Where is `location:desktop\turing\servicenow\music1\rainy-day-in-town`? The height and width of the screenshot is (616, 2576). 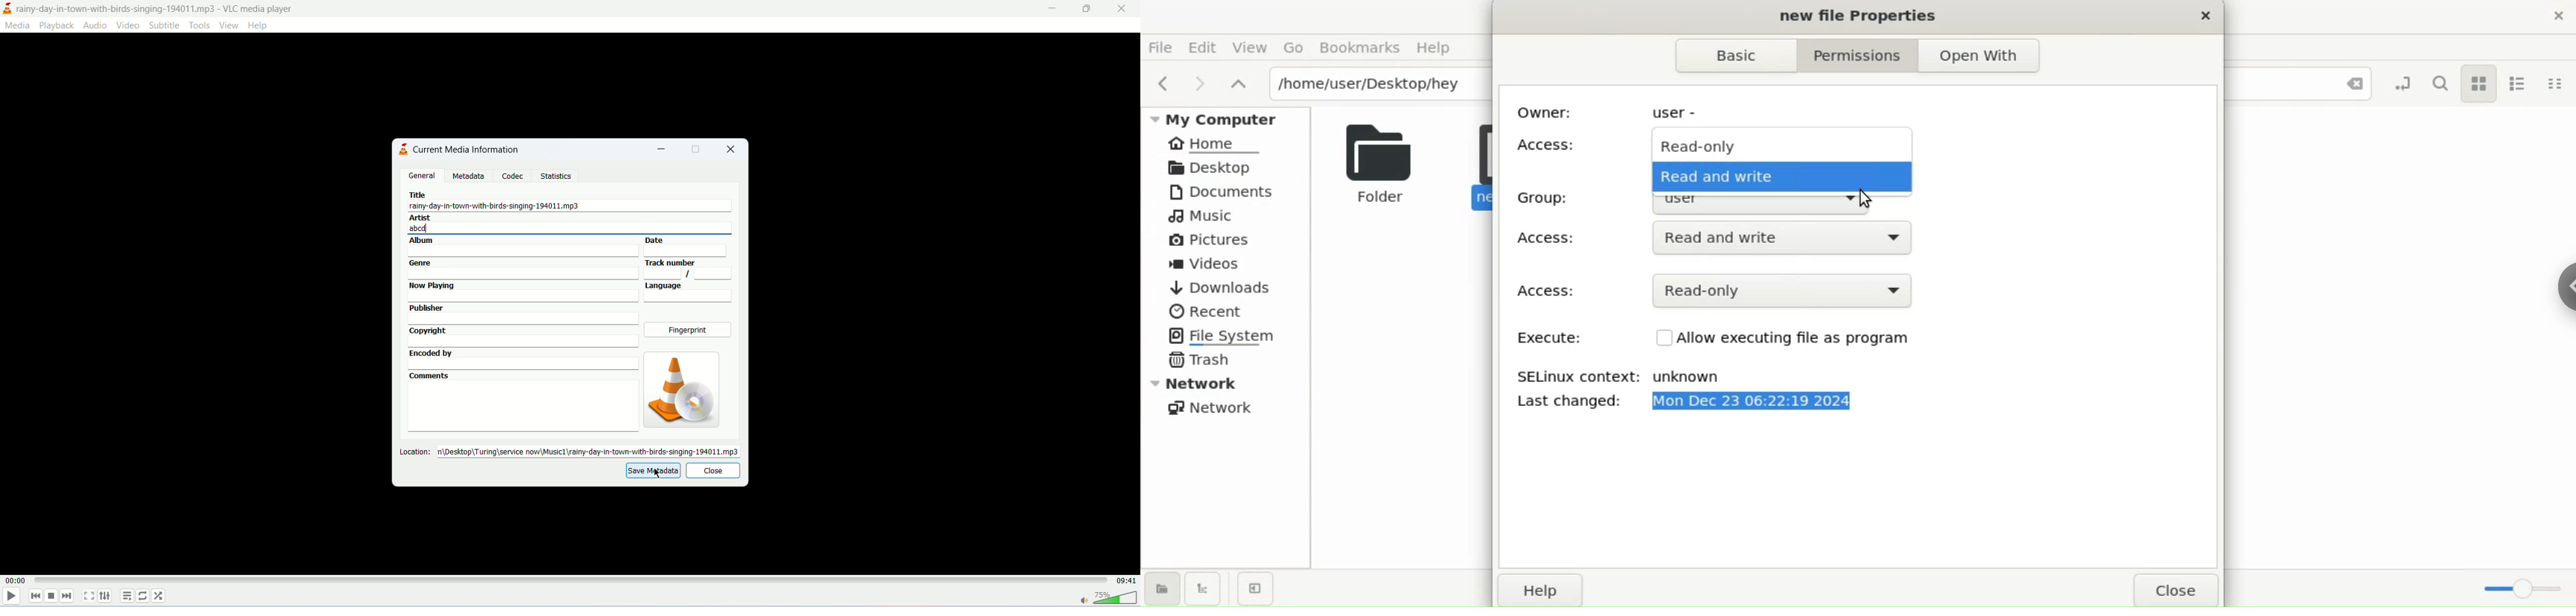
location:desktop\turing\servicenow\music1\rainy-day-in-town is located at coordinates (571, 451).